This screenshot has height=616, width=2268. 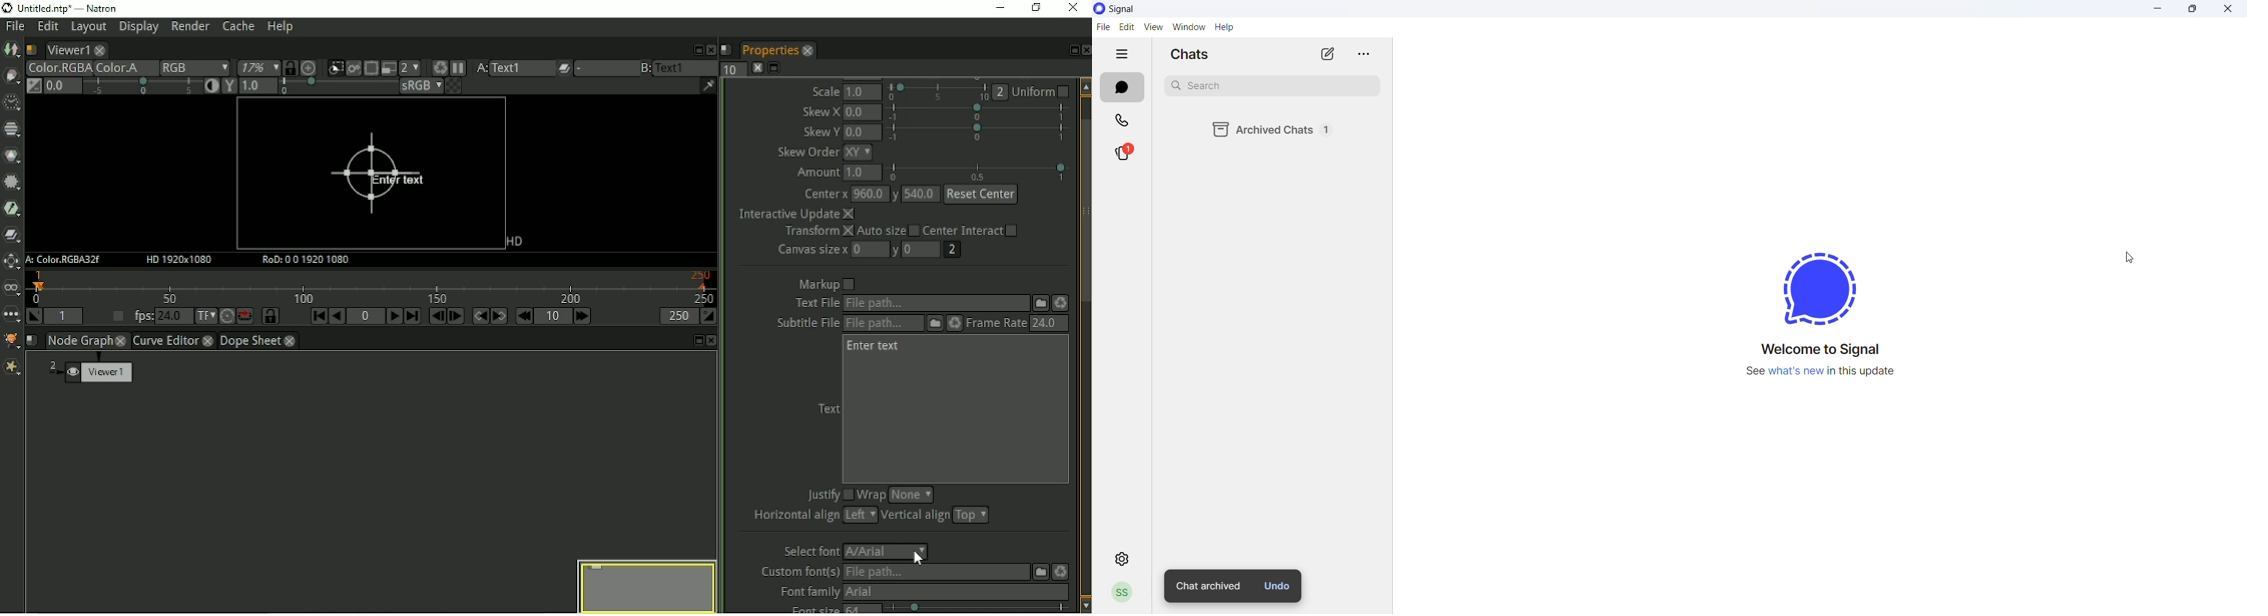 What do you see at coordinates (996, 324) in the screenshot?
I see `Frame Rate` at bounding box center [996, 324].